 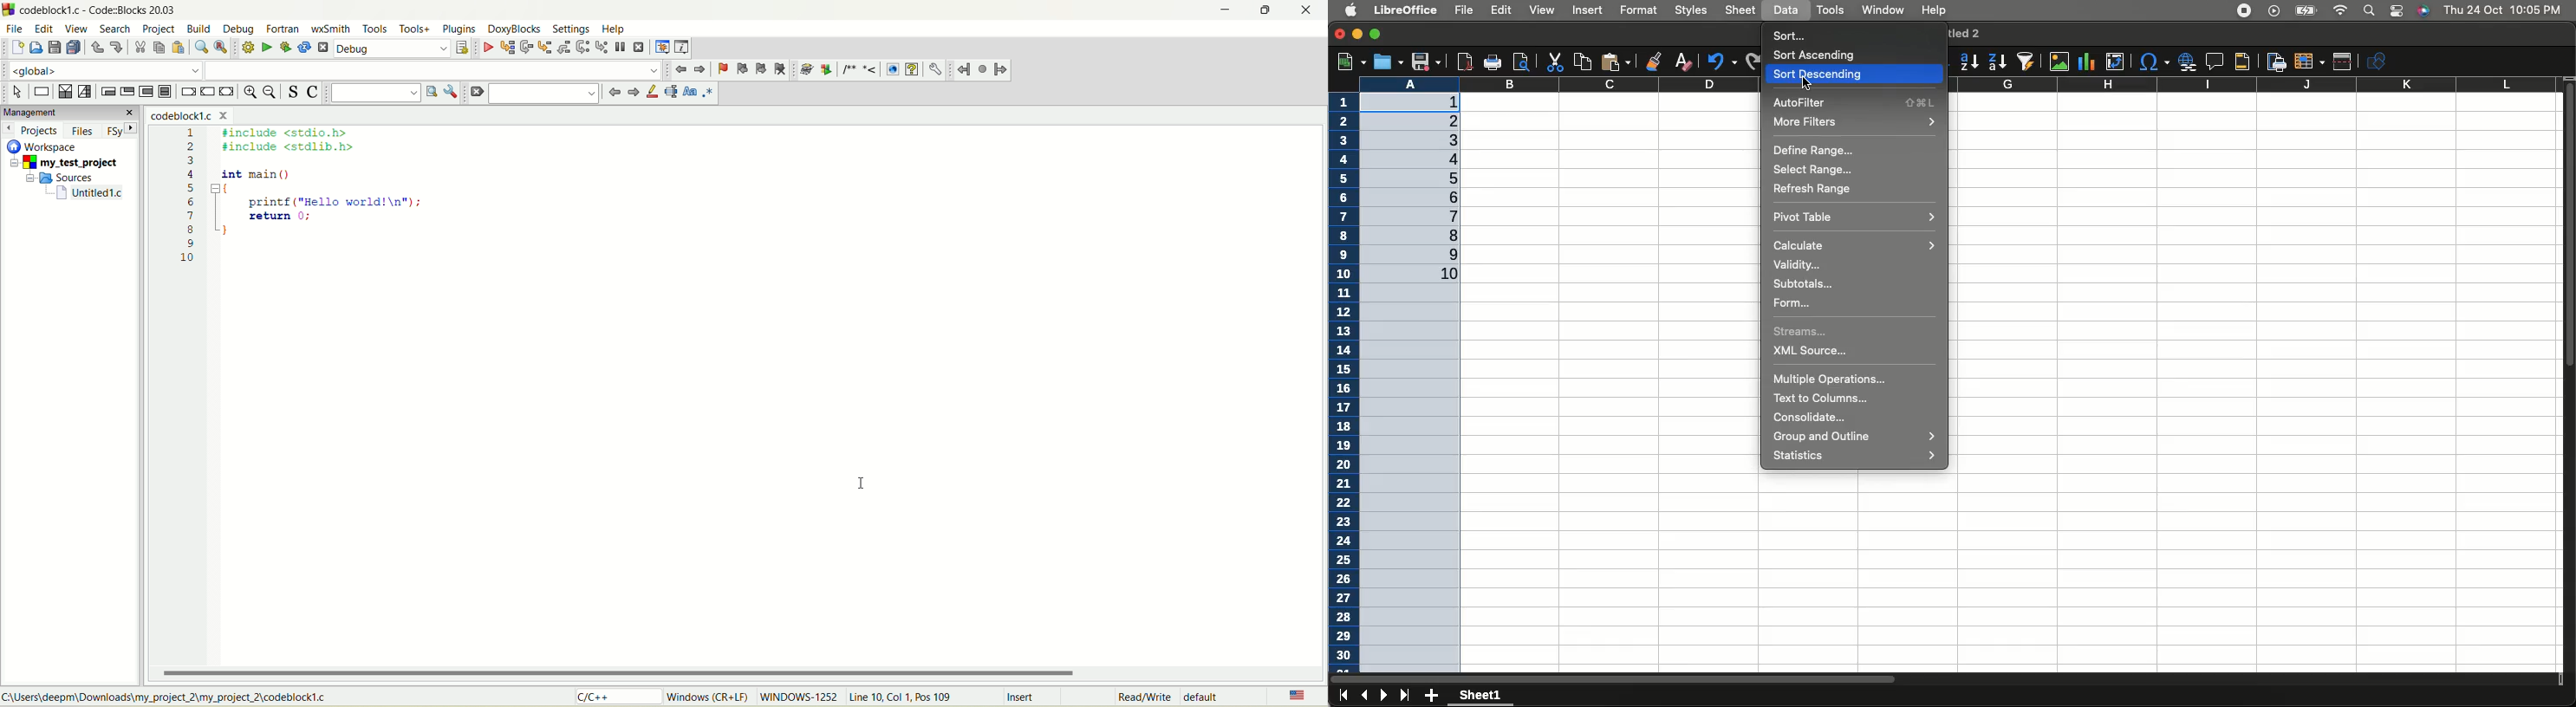 I want to click on Horizontal Scroll bar, so click(x=1765, y=675).